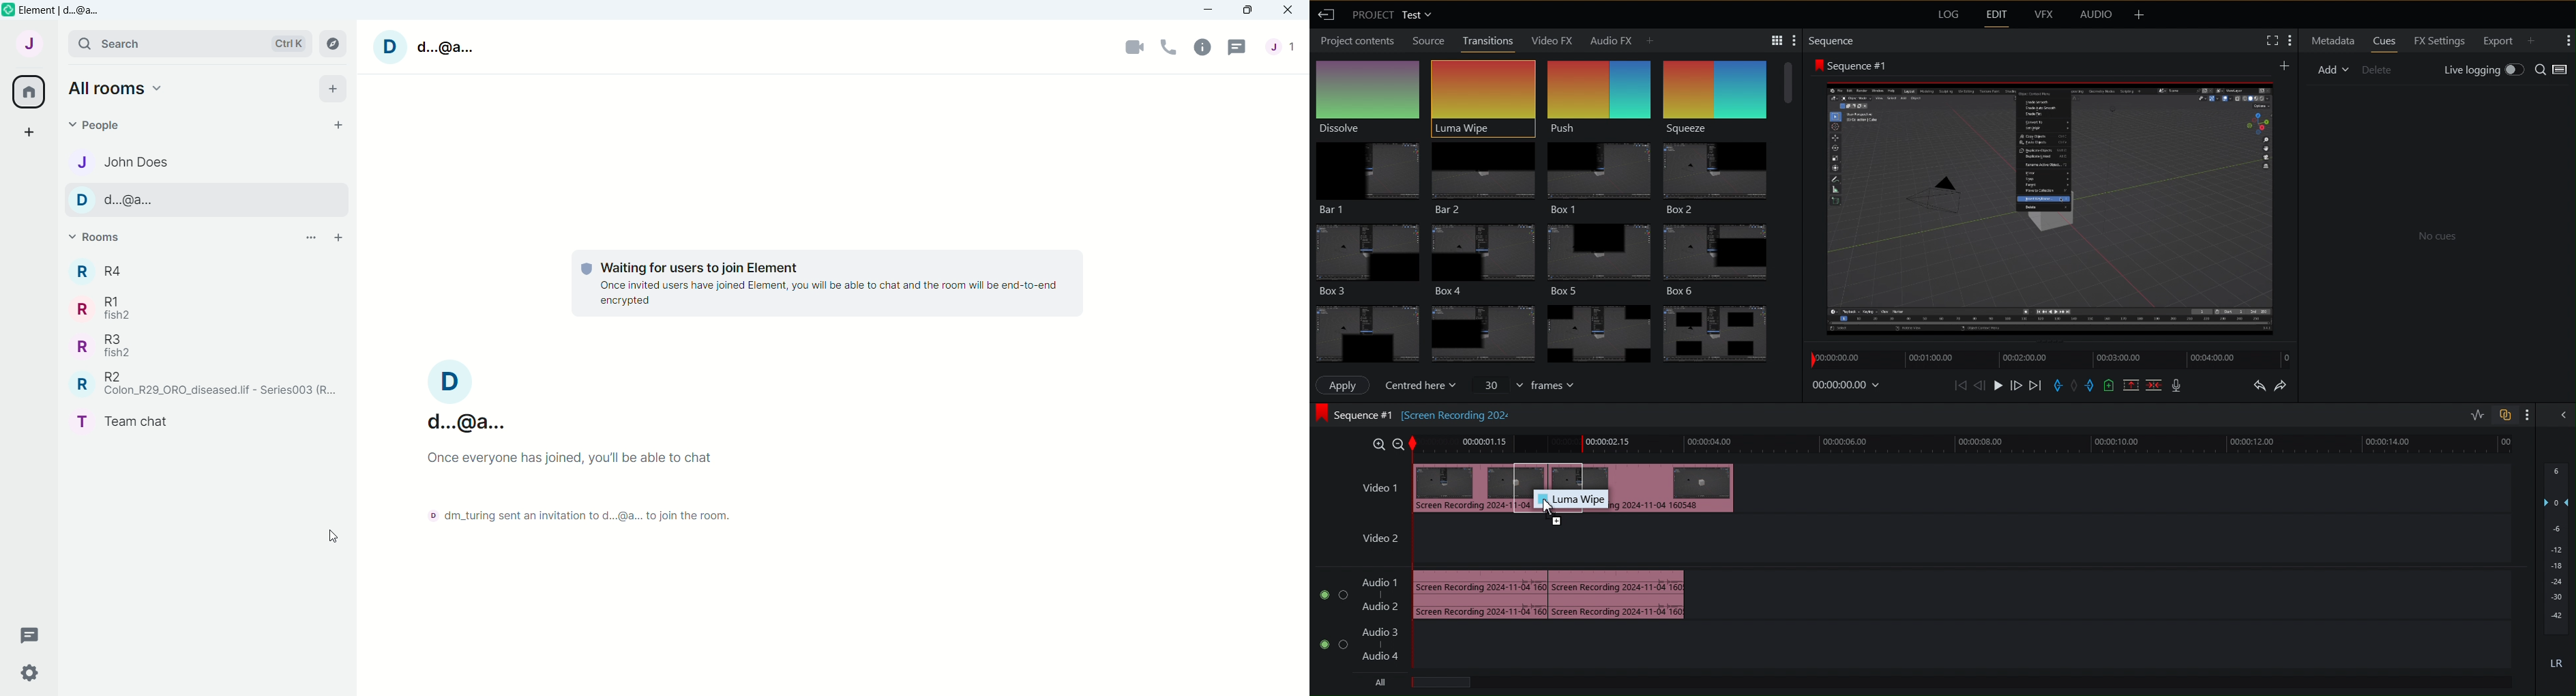 Image resolution: width=2576 pixels, height=700 pixels. I want to click on Voice Call, so click(1168, 46).